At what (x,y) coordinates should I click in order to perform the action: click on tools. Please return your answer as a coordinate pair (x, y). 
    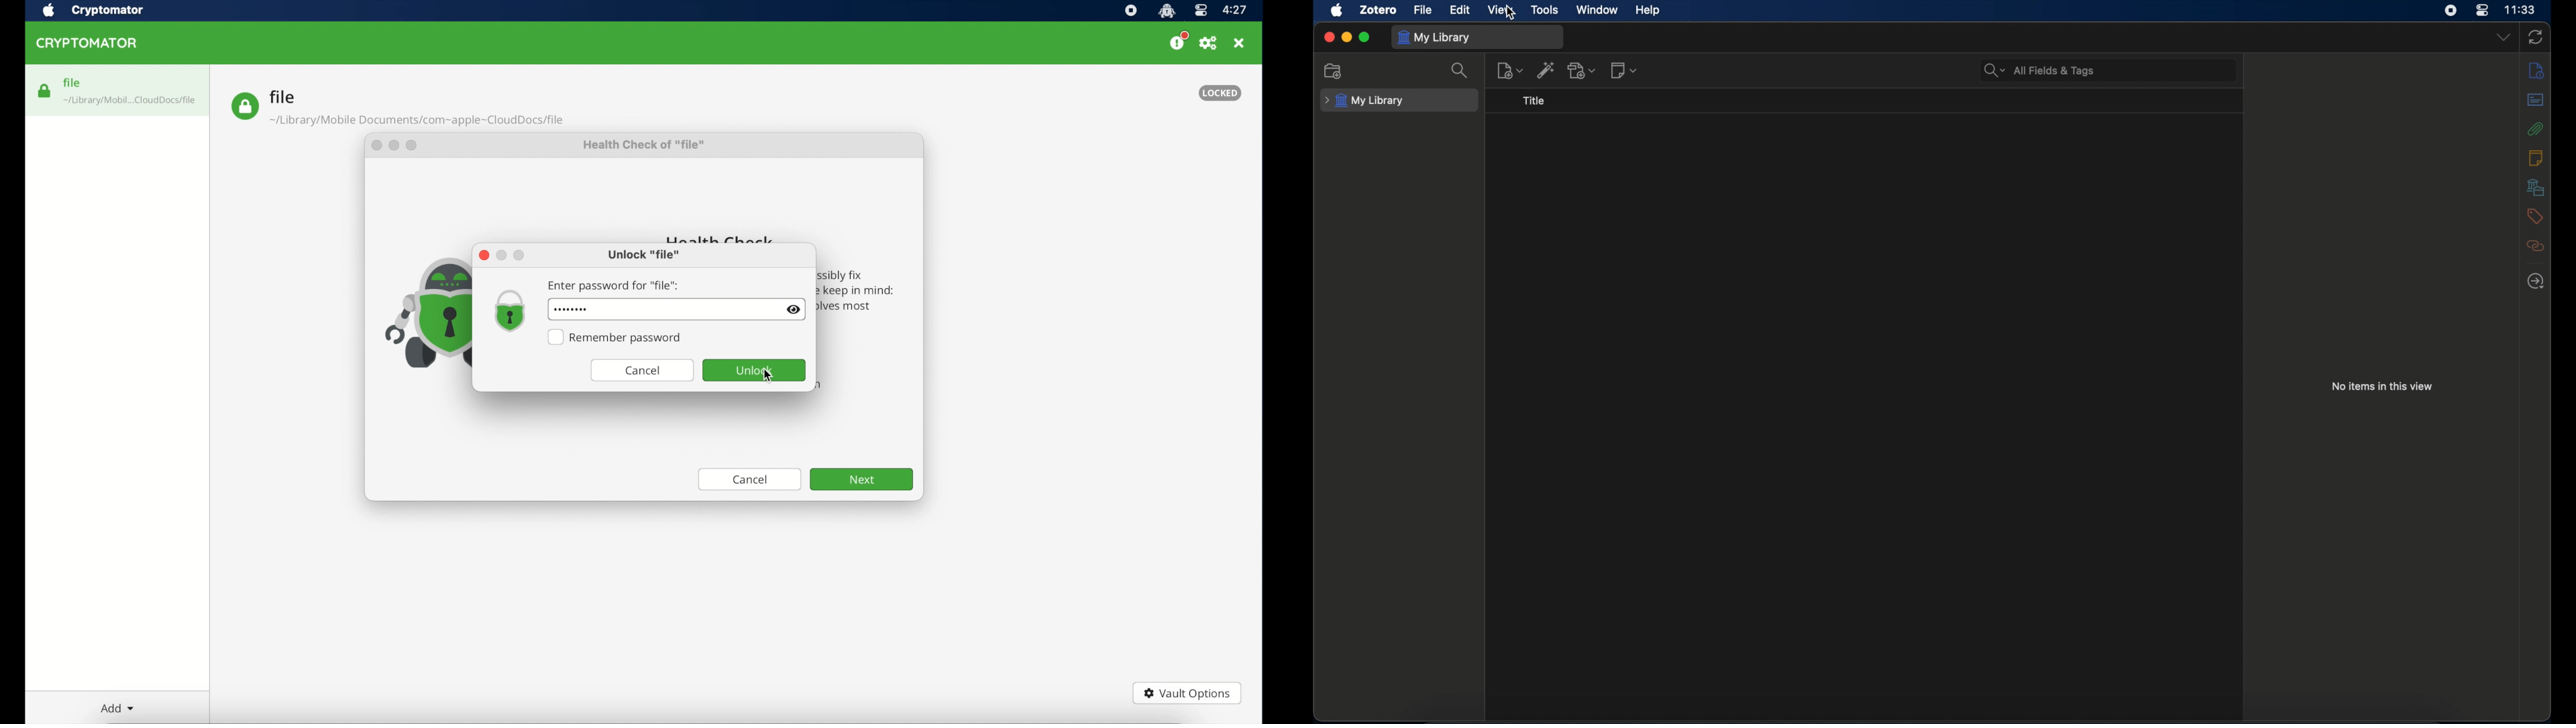
    Looking at the image, I should click on (1546, 9).